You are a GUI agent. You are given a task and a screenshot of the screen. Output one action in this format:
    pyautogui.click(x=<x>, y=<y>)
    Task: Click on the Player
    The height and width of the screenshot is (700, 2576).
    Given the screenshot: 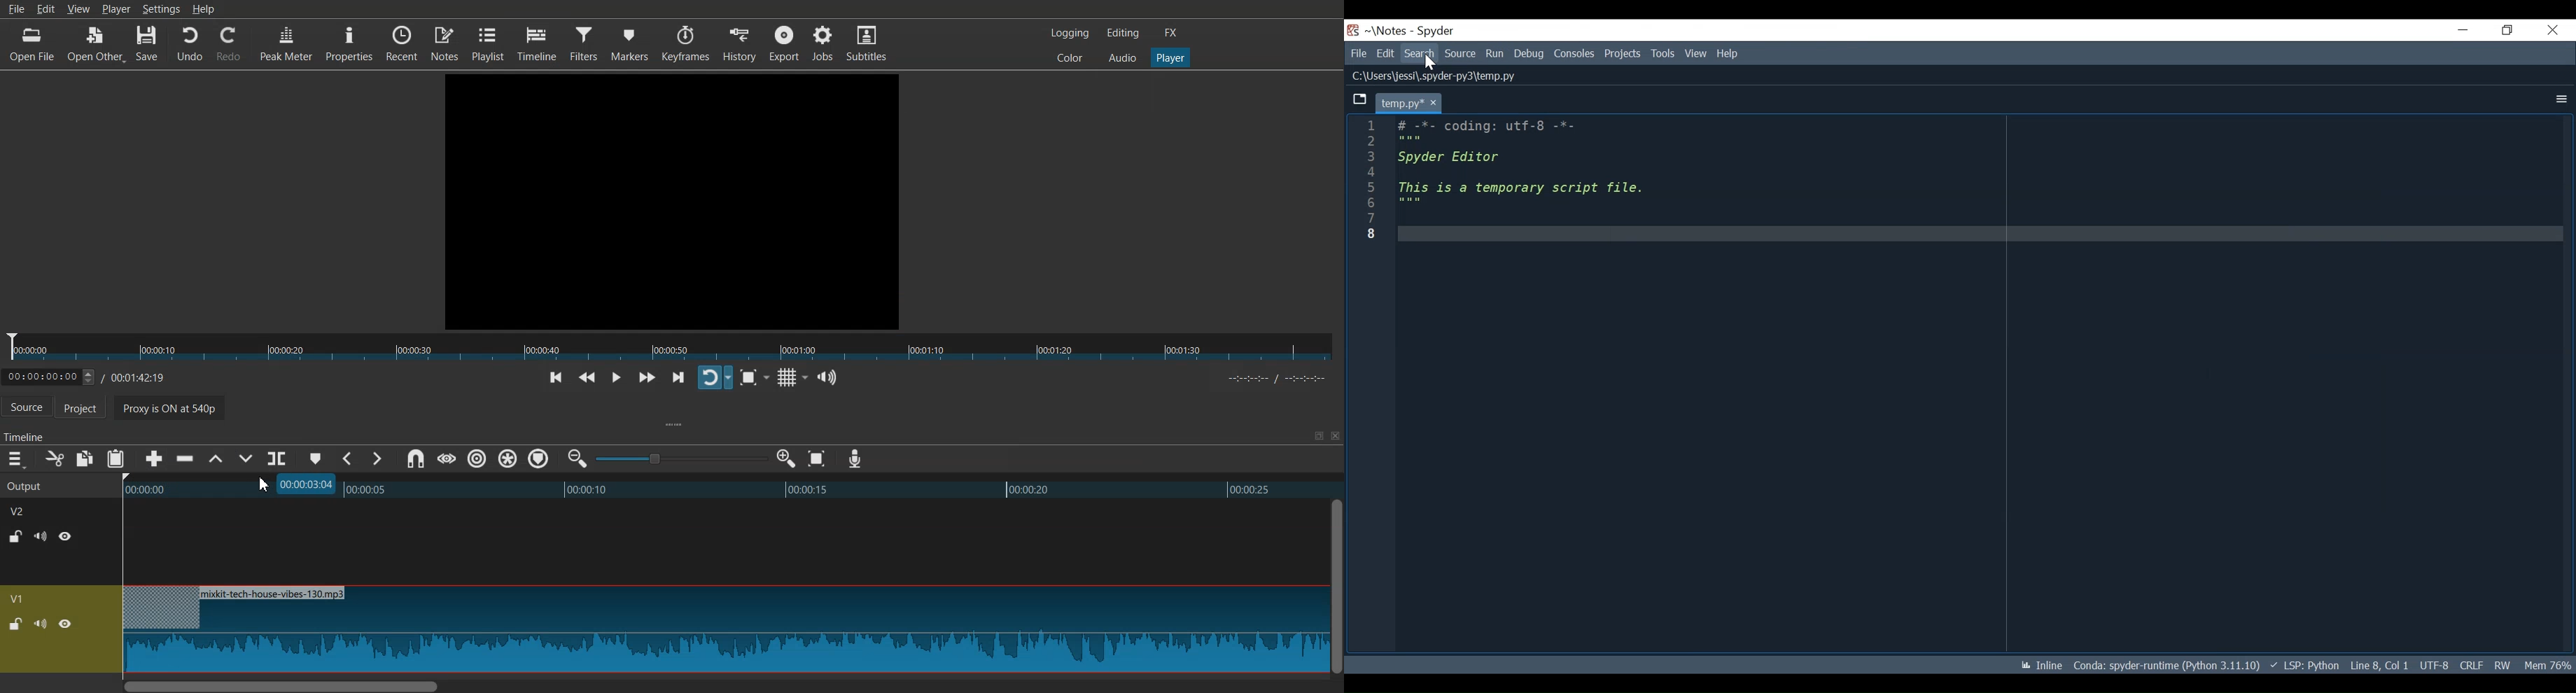 What is the action you would take?
    pyautogui.click(x=1171, y=58)
    